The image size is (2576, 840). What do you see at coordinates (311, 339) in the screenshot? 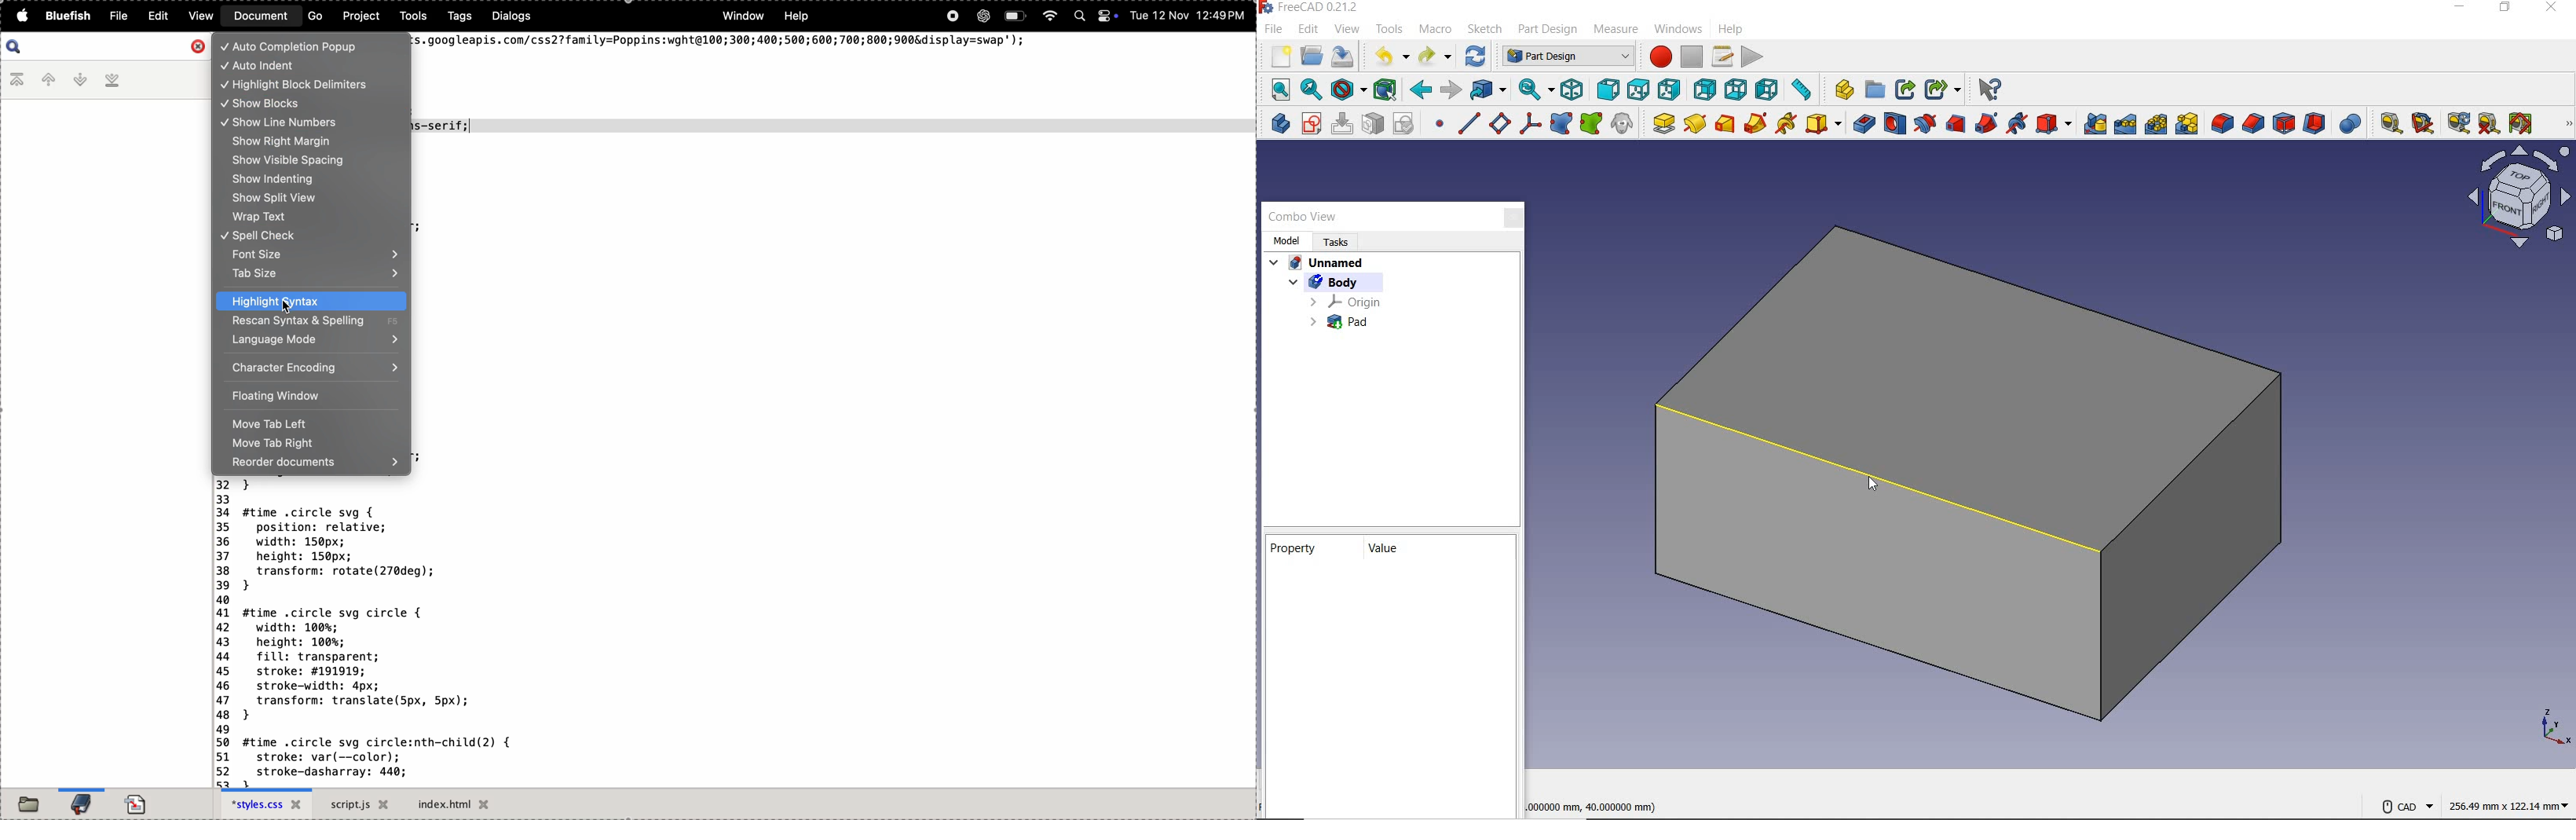
I see `language mode` at bounding box center [311, 339].